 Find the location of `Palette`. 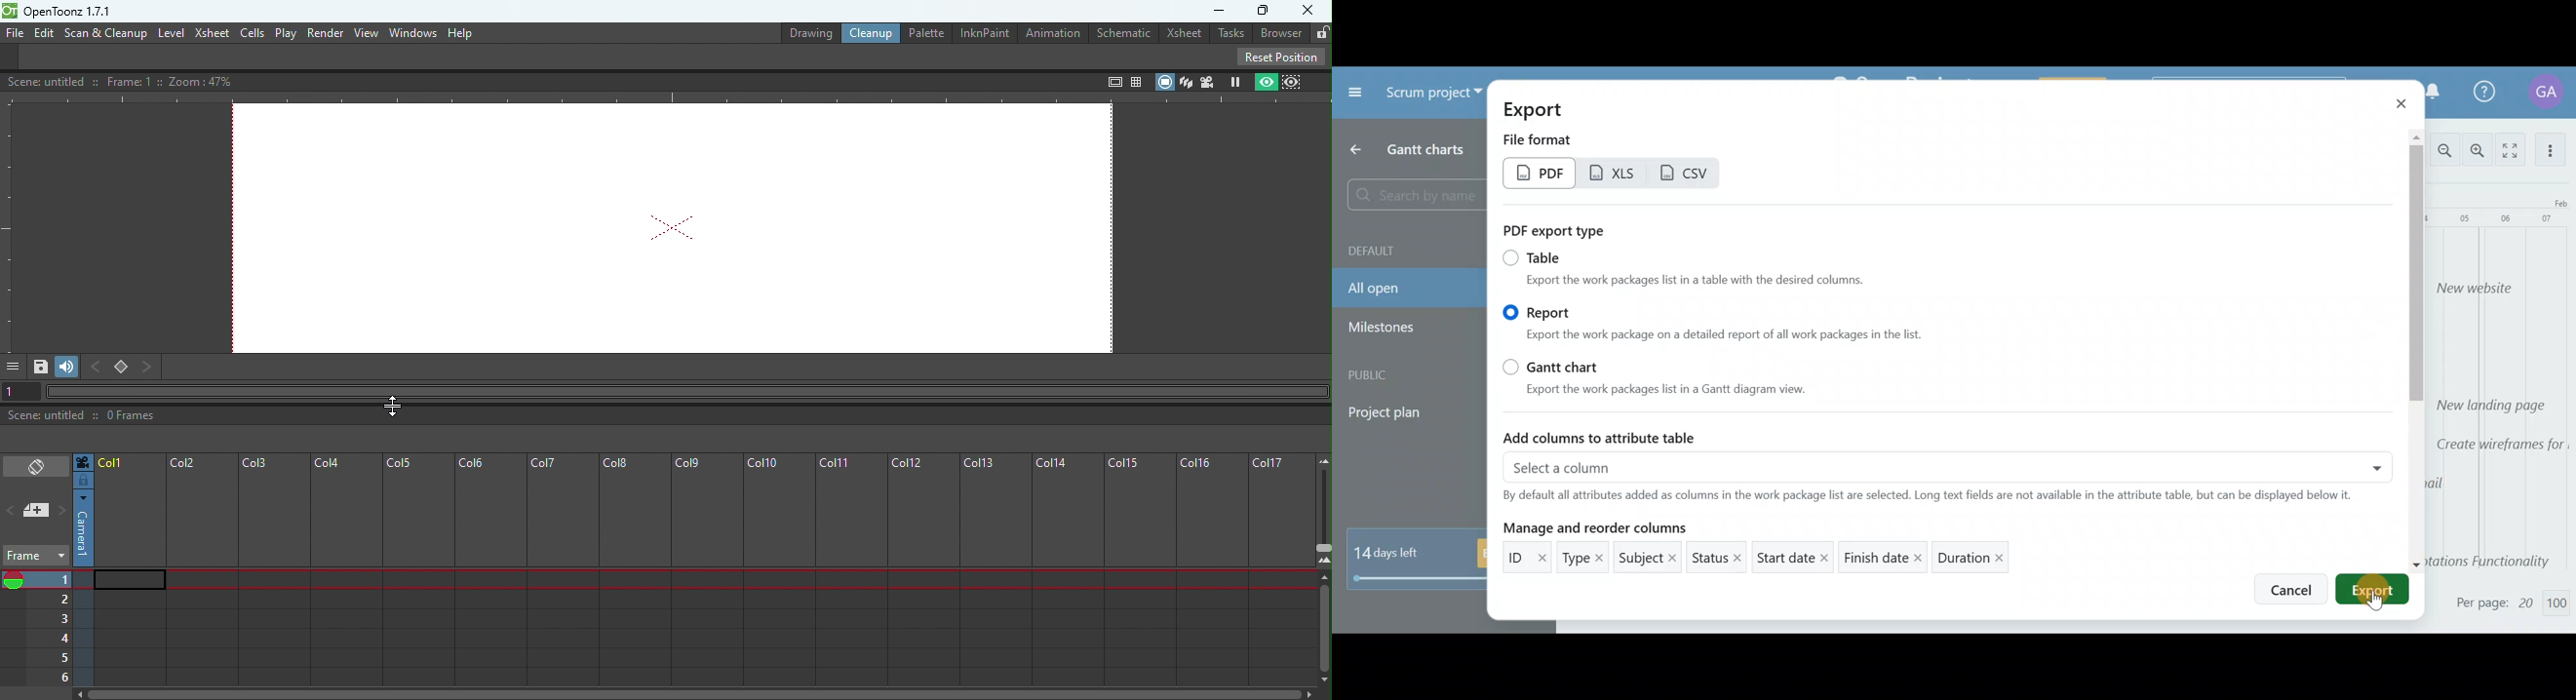

Palette is located at coordinates (924, 32).